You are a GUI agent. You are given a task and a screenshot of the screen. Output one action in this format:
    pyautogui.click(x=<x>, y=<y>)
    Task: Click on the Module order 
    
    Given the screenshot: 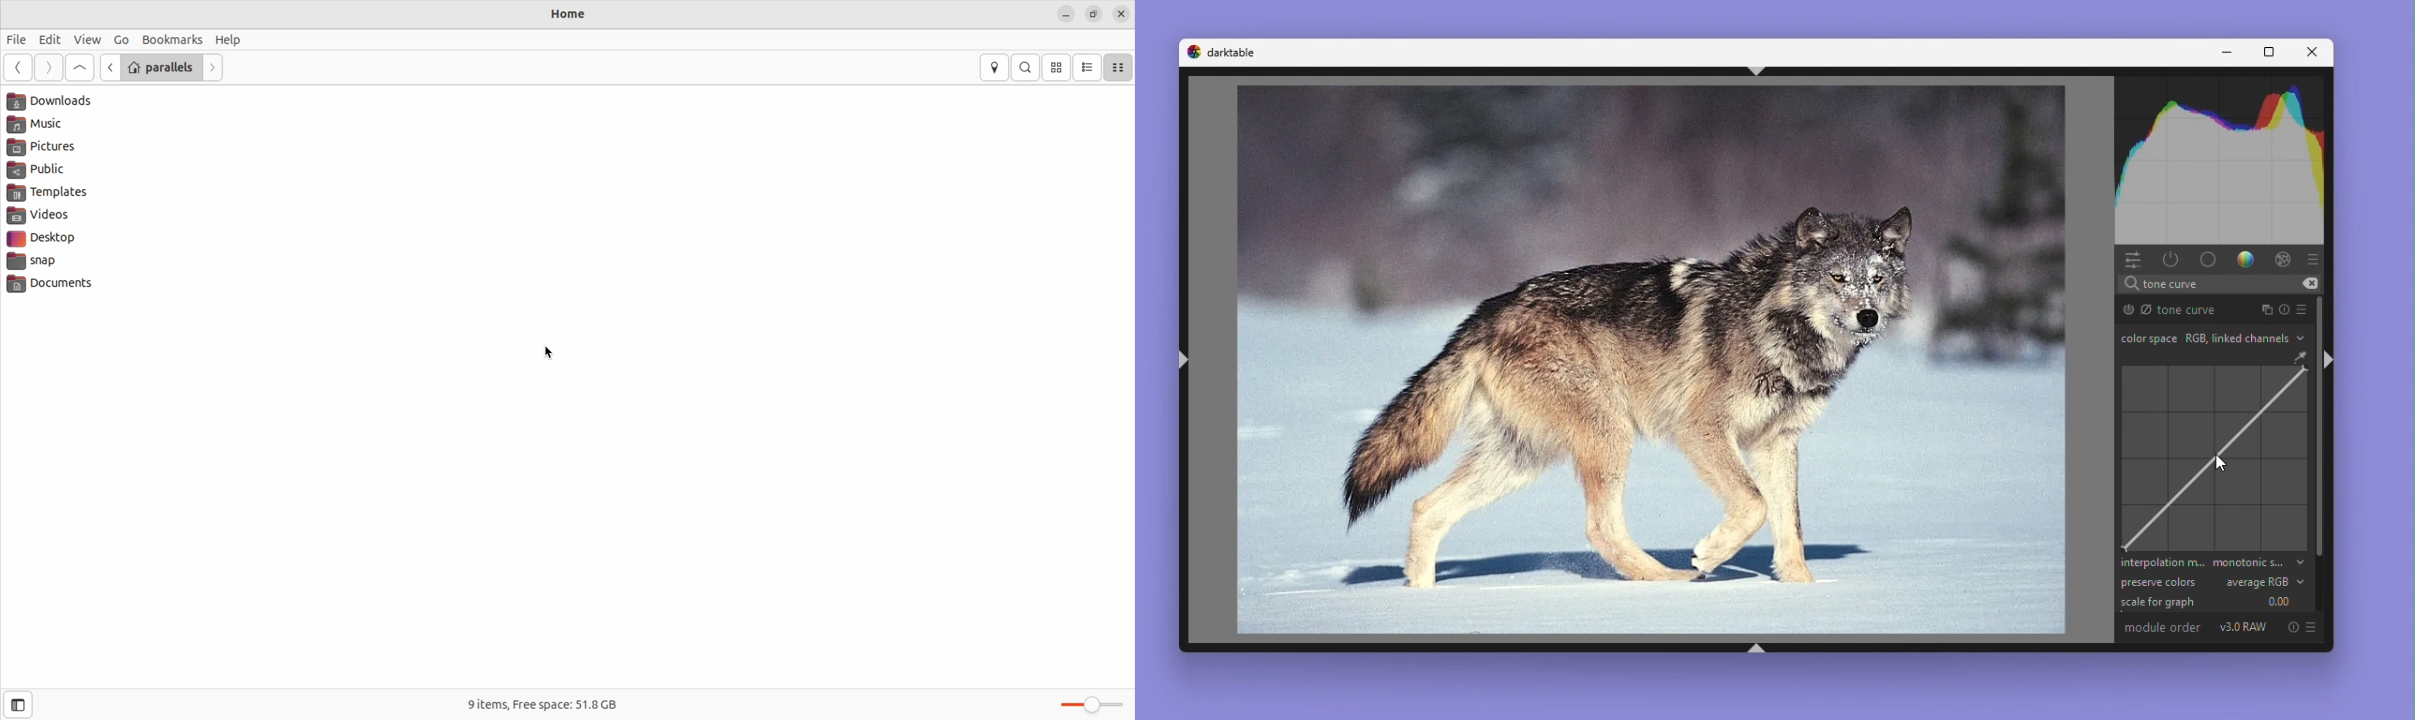 What is the action you would take?
    pyautogui.click(x=2162, y=629)
    